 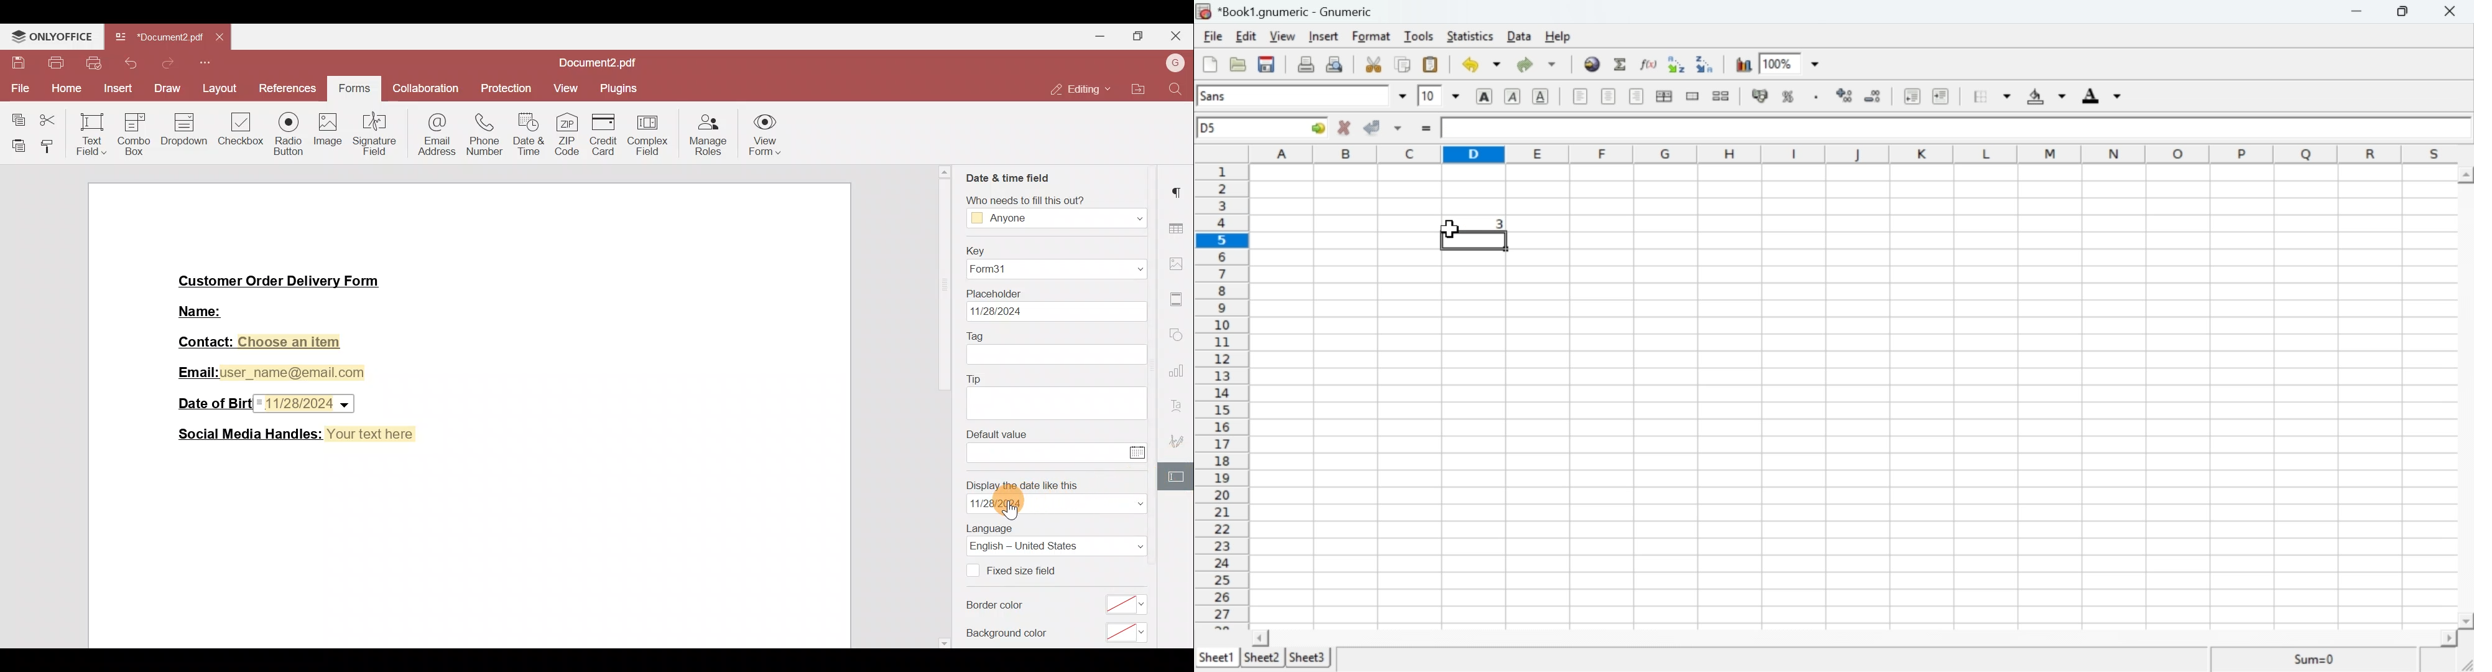 I want to click on Zoom, so click(x=1793, y=63).